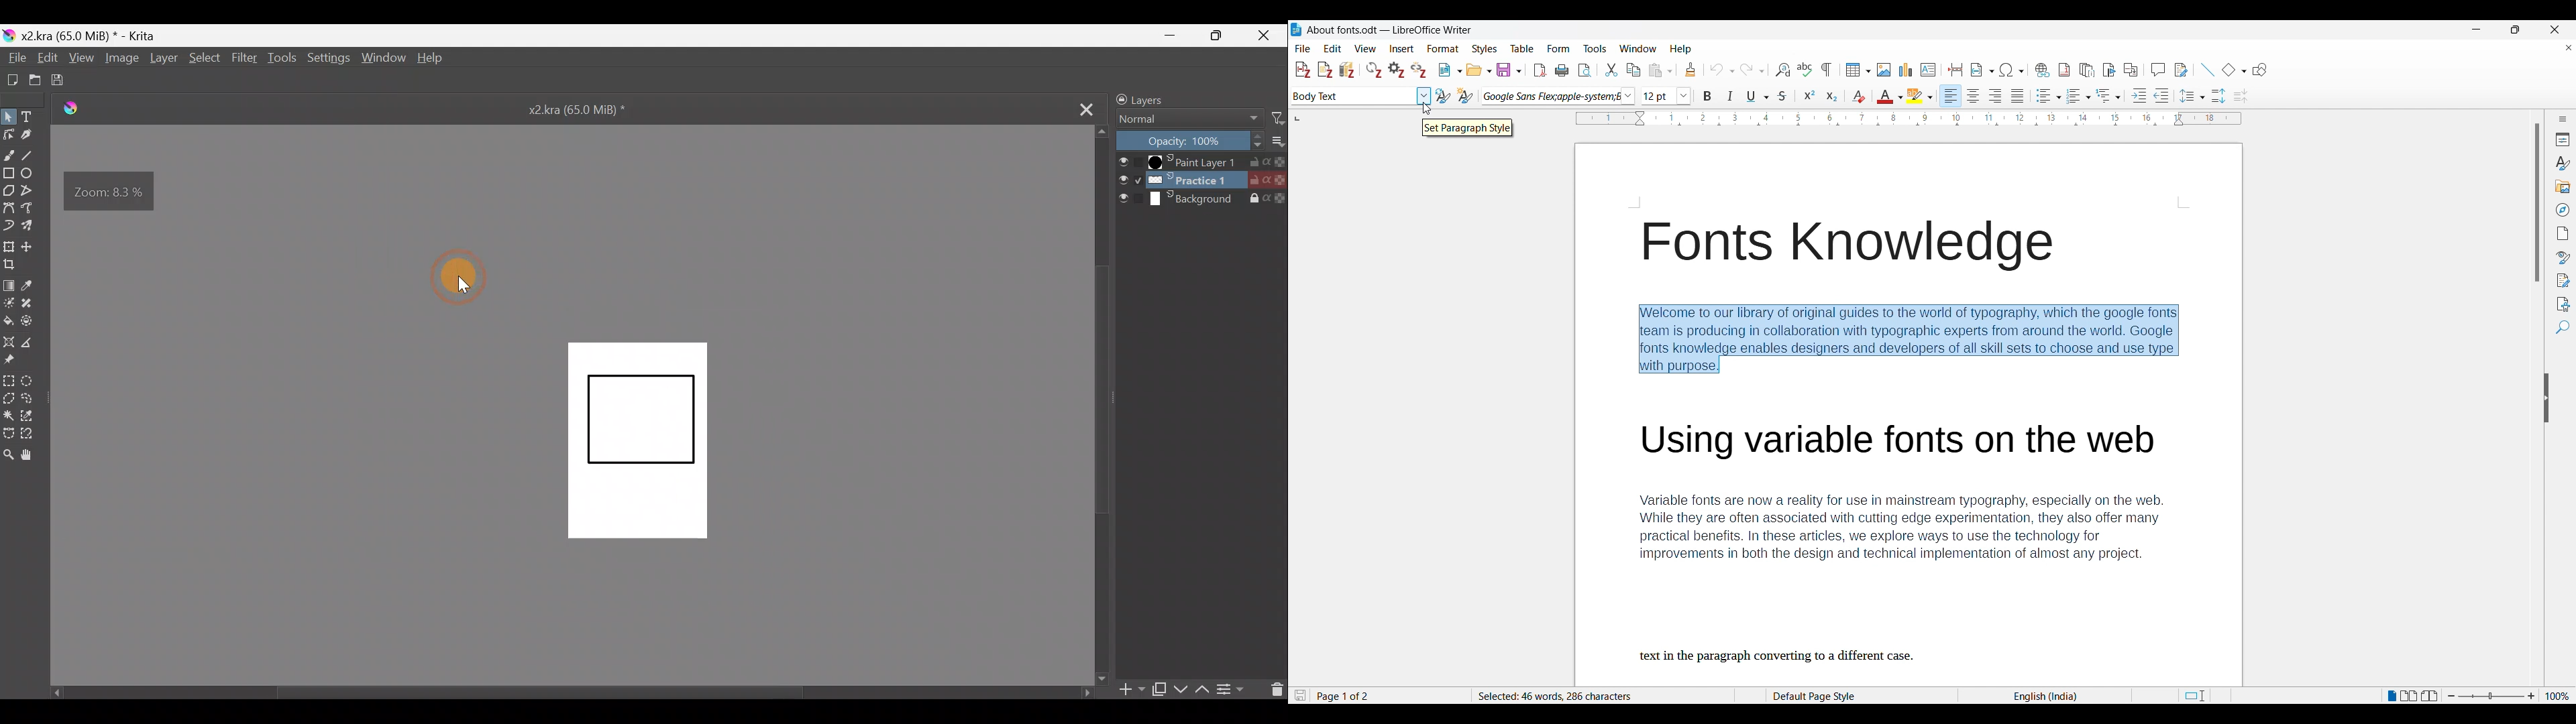  What do you see at coordinates (11, 398) in the screenshot?
I see `Polygonal selection tool` at bounding box center [11, 398].